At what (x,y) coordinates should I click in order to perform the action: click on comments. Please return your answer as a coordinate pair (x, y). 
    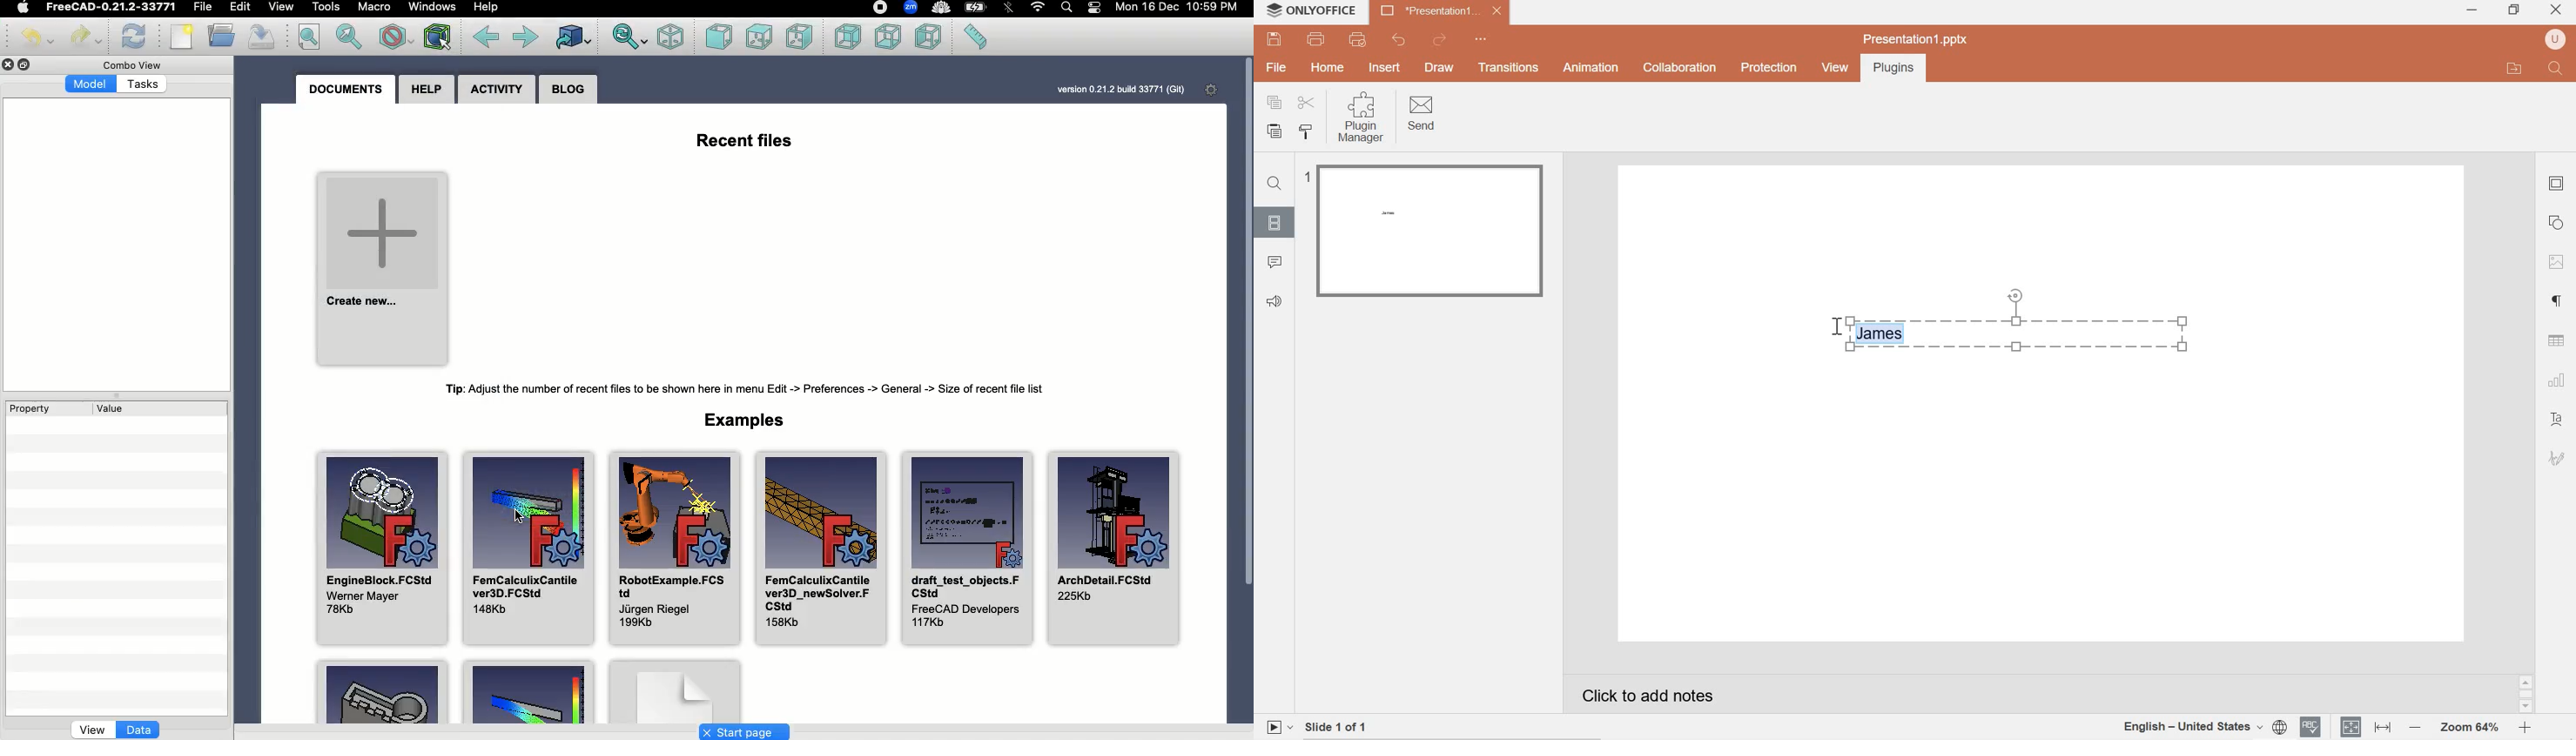
    Looking at the image, I should click on (1276, 263).